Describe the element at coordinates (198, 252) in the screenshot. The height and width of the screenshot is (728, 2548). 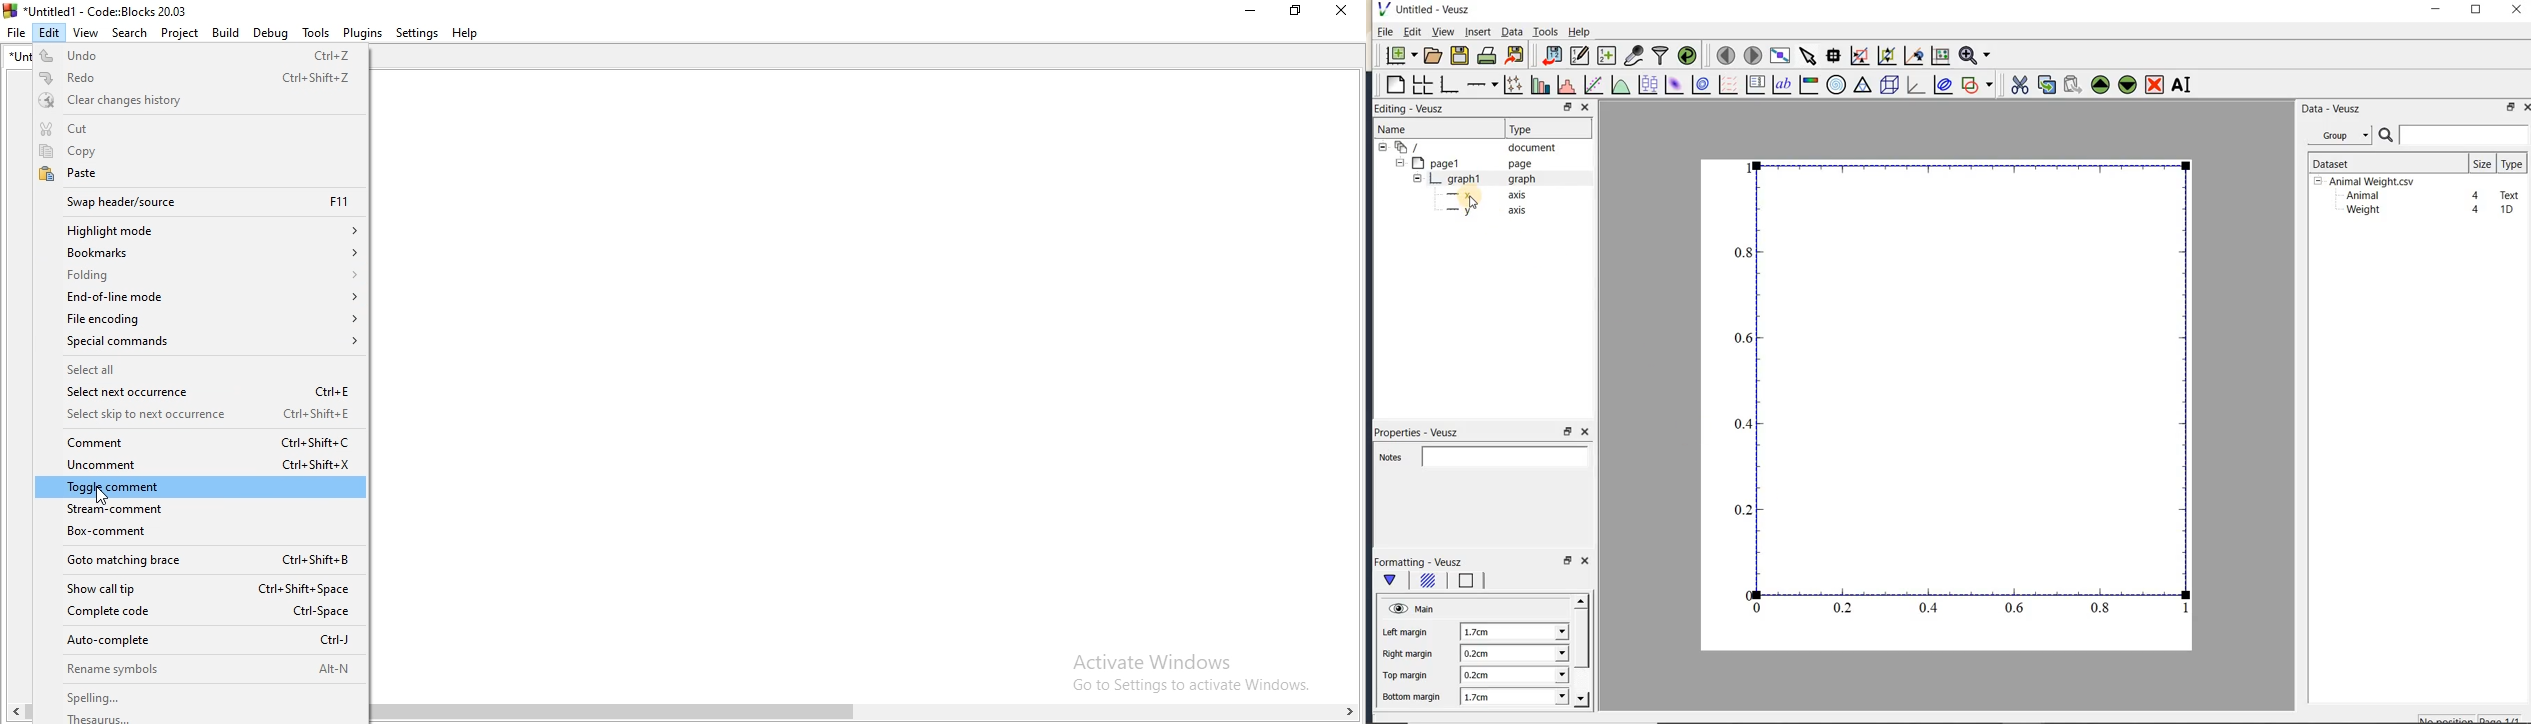
I see `Bookmarks` at that location.